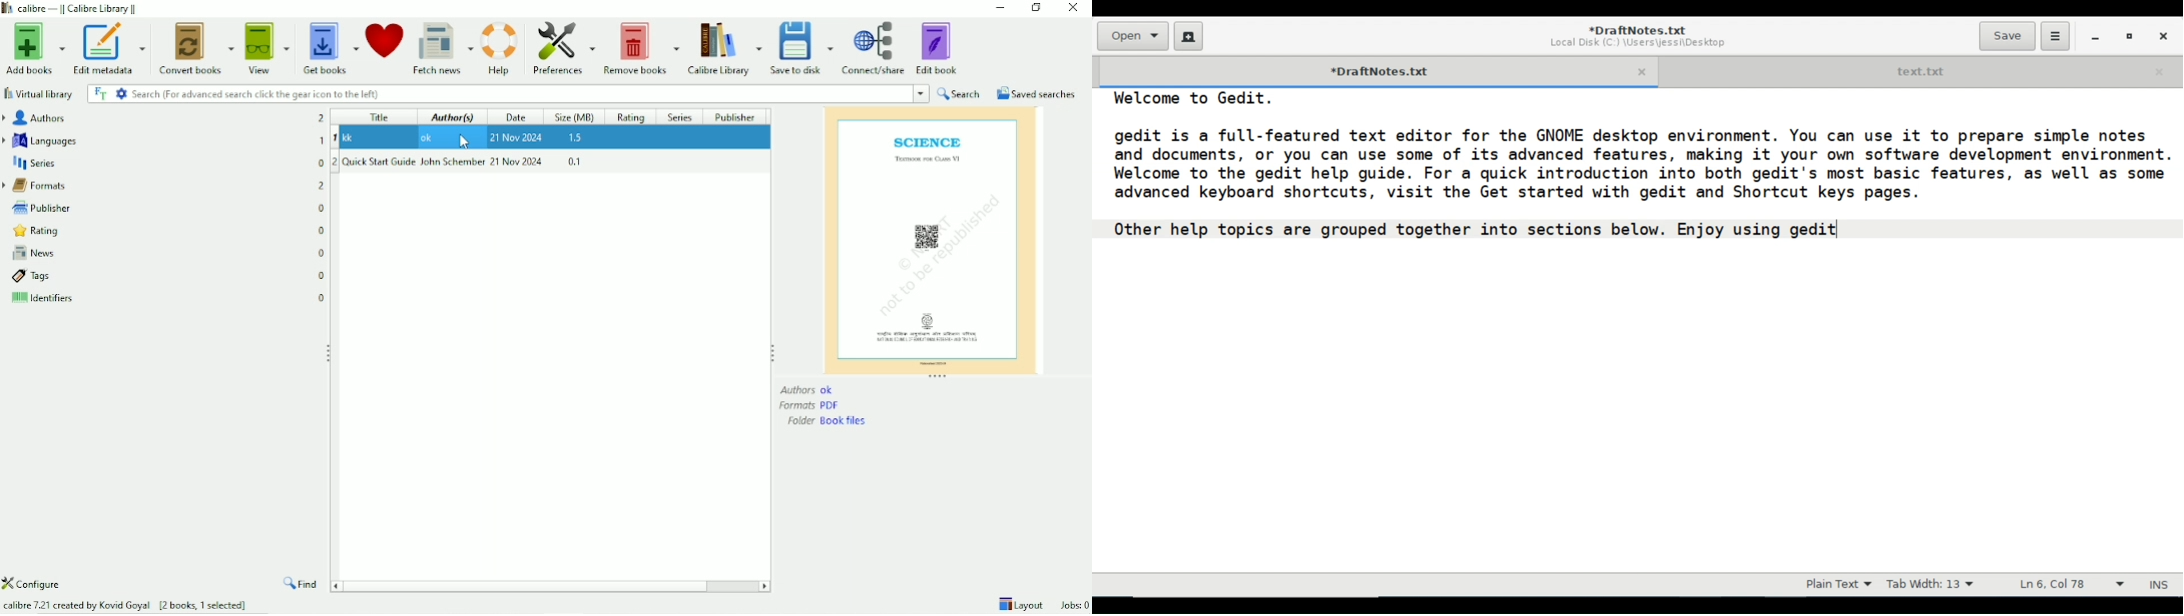 This screenshot has width=2184, height=616. I want to click on Close, so click(1073, 8).